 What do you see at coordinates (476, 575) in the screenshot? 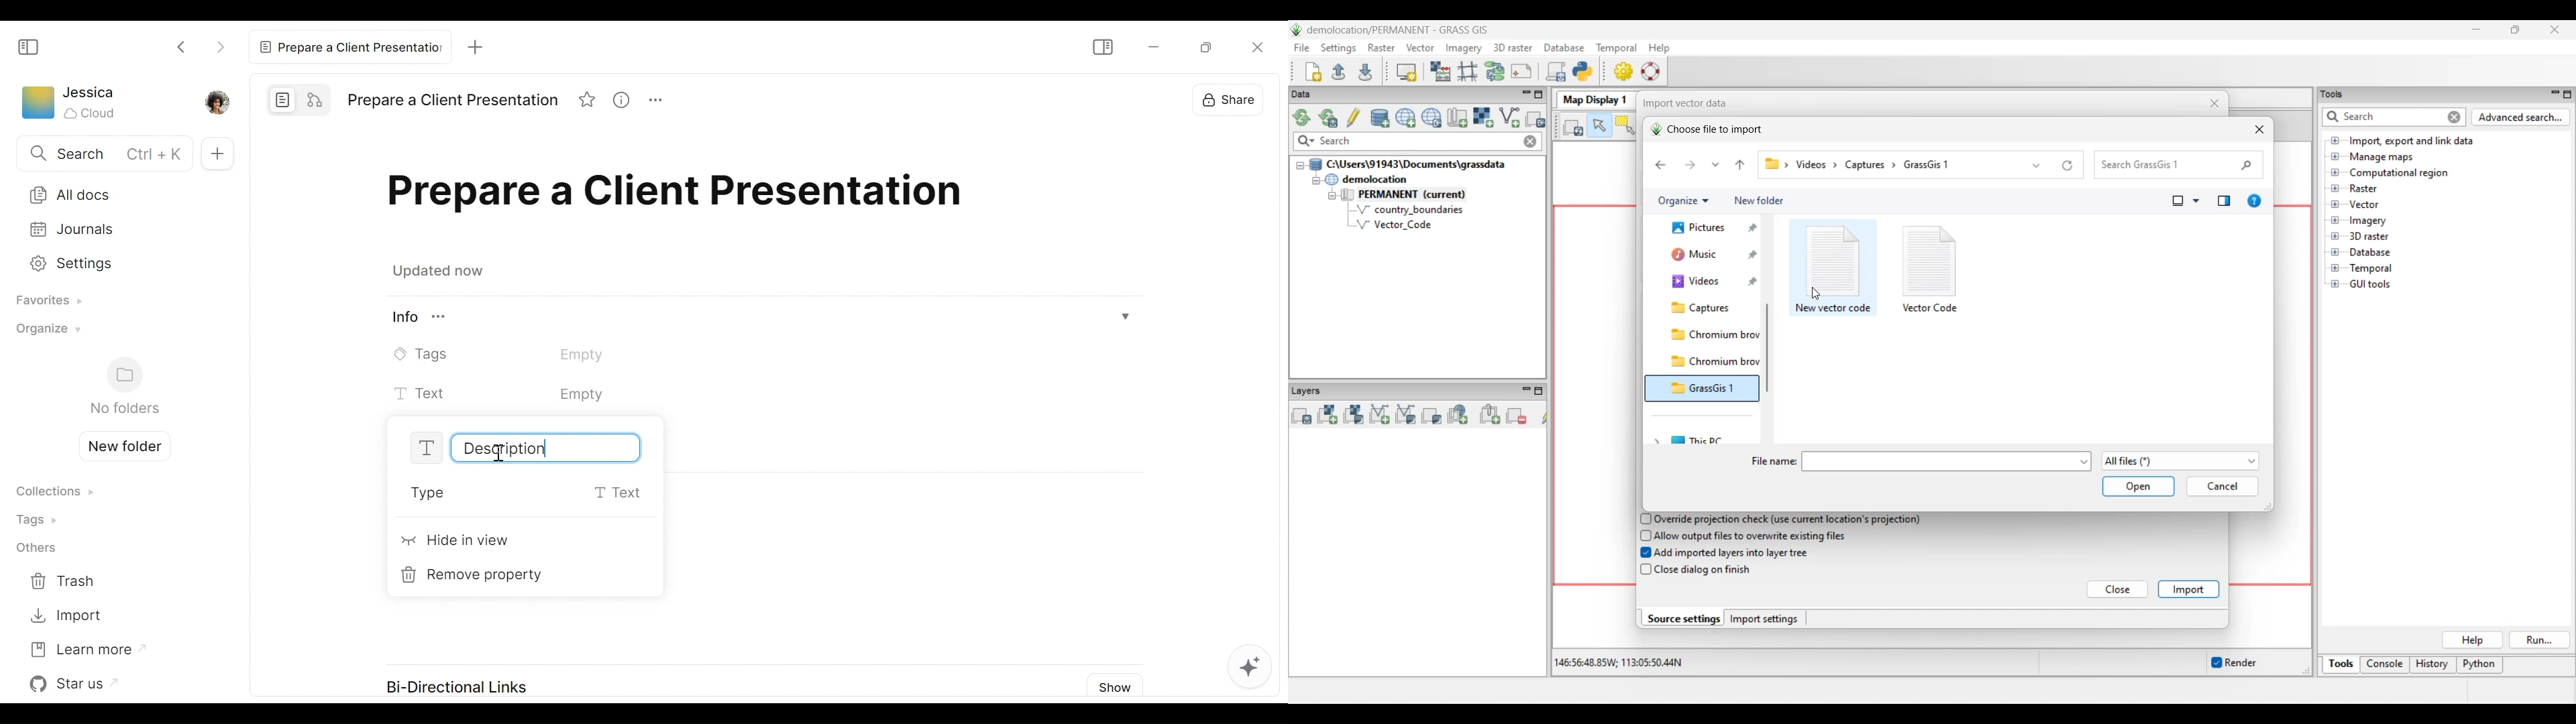
I see `Remove property` at bounding box center [476, 575].